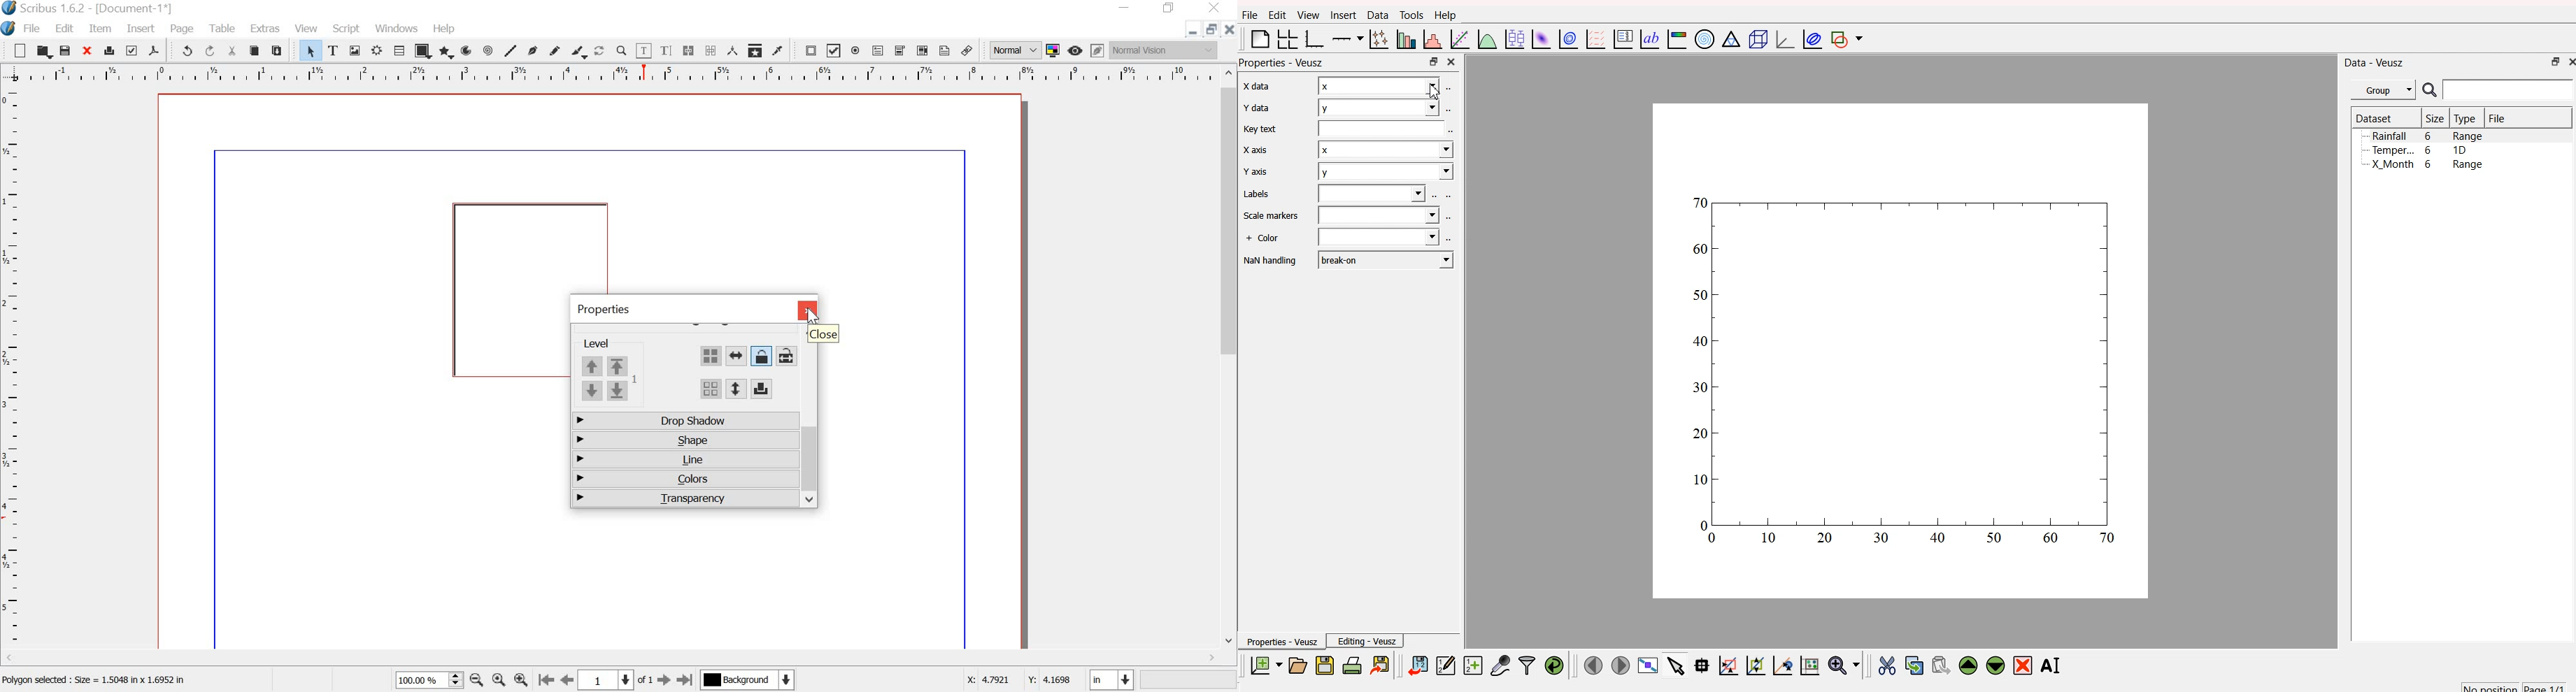  I want to click on draw rectangle to zoom, so click(1728, 665).